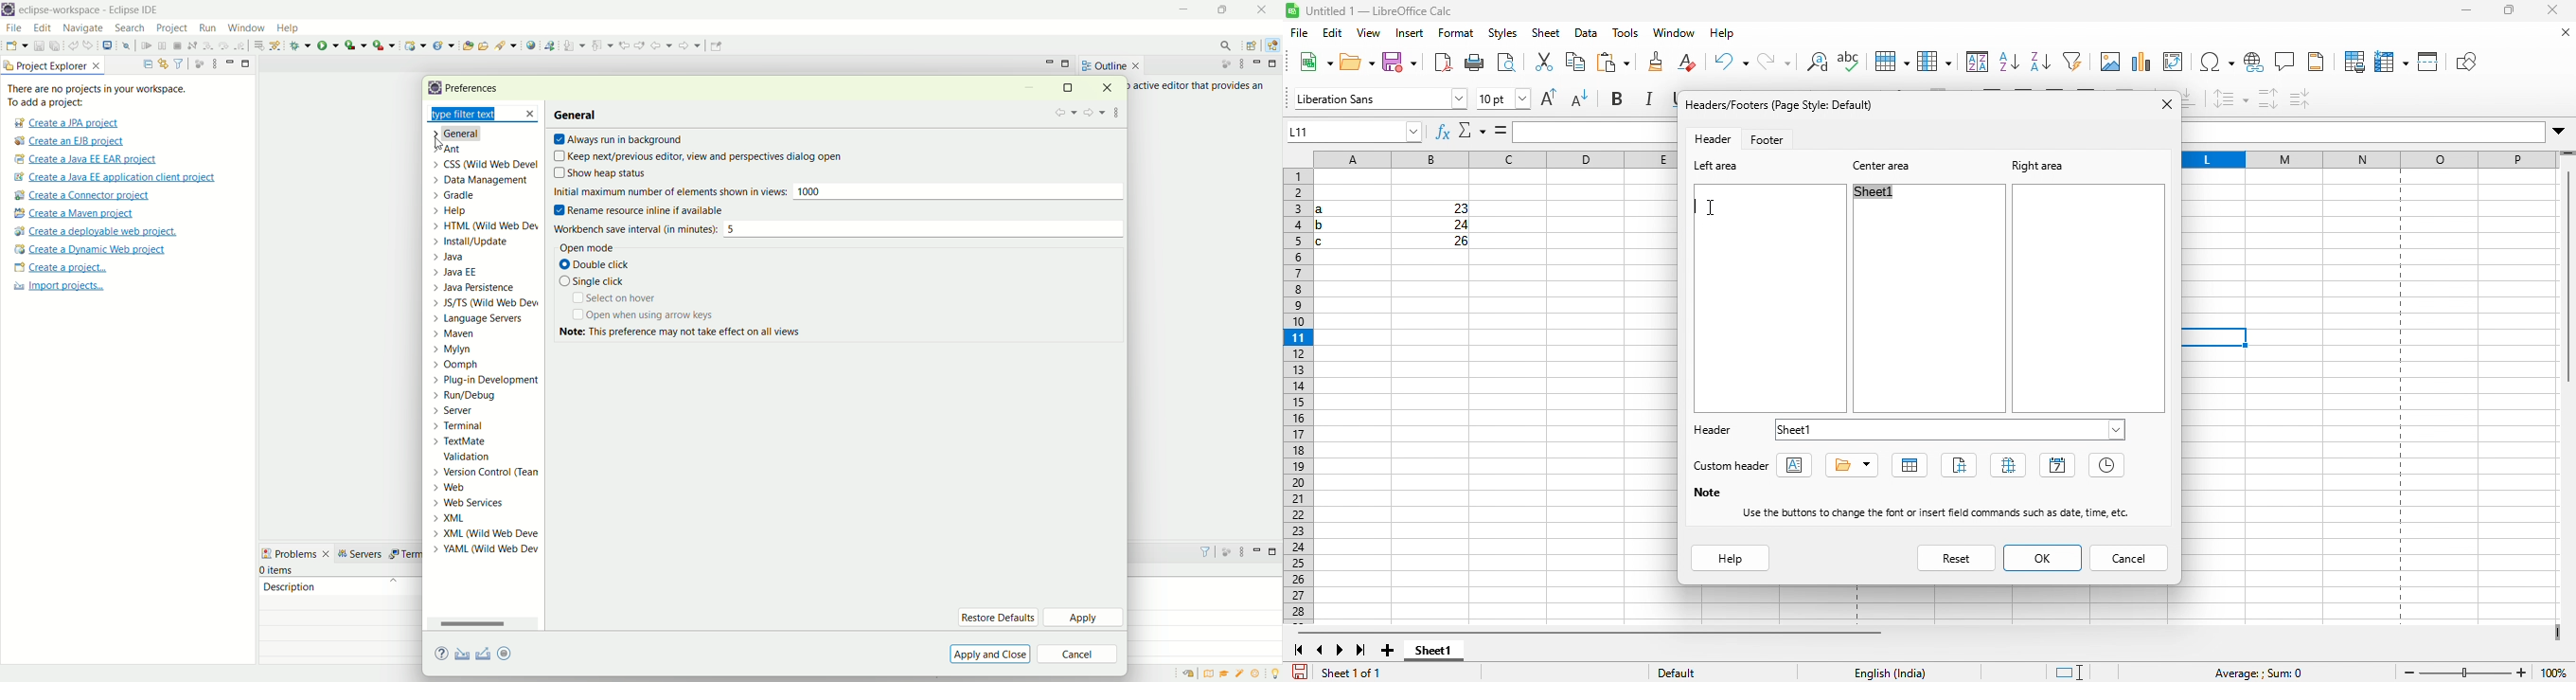 This screenshot has height=700, width=2576. I want to click on new, so click(1314, 63).